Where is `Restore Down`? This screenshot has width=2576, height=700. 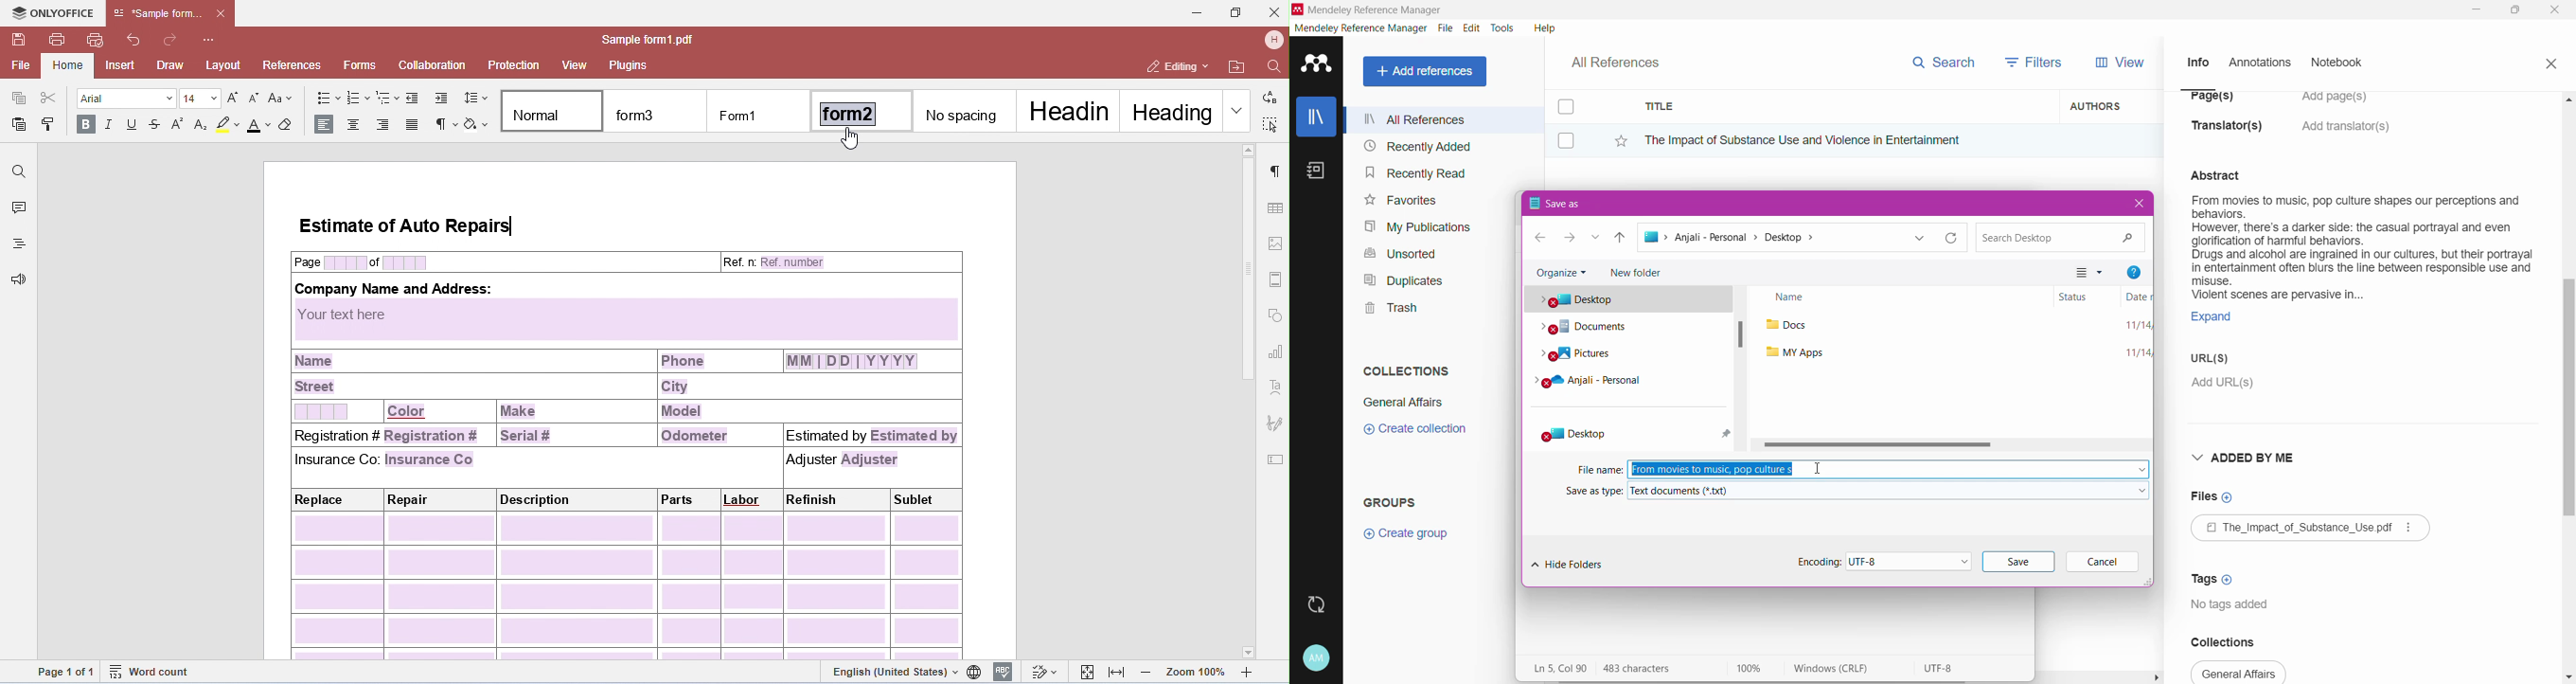 Restore Down is located at coordinates (2516, 11).